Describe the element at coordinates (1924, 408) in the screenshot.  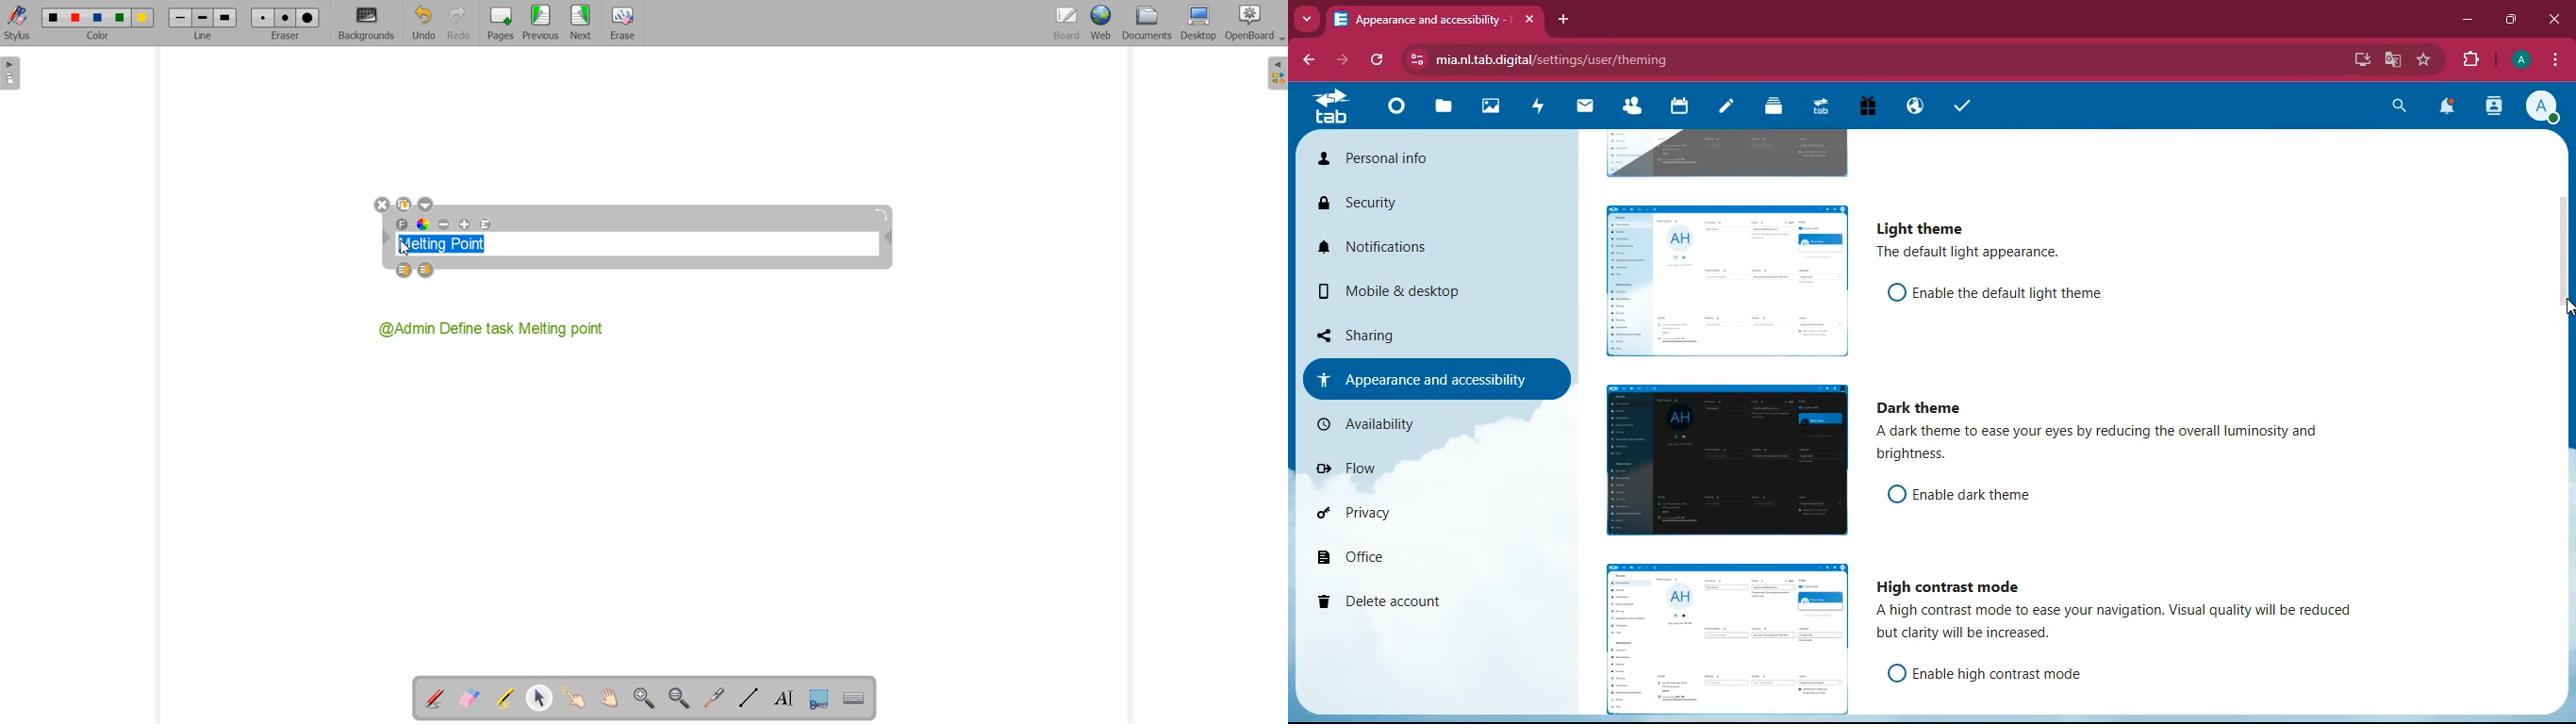
I see `dark theme` at that location.